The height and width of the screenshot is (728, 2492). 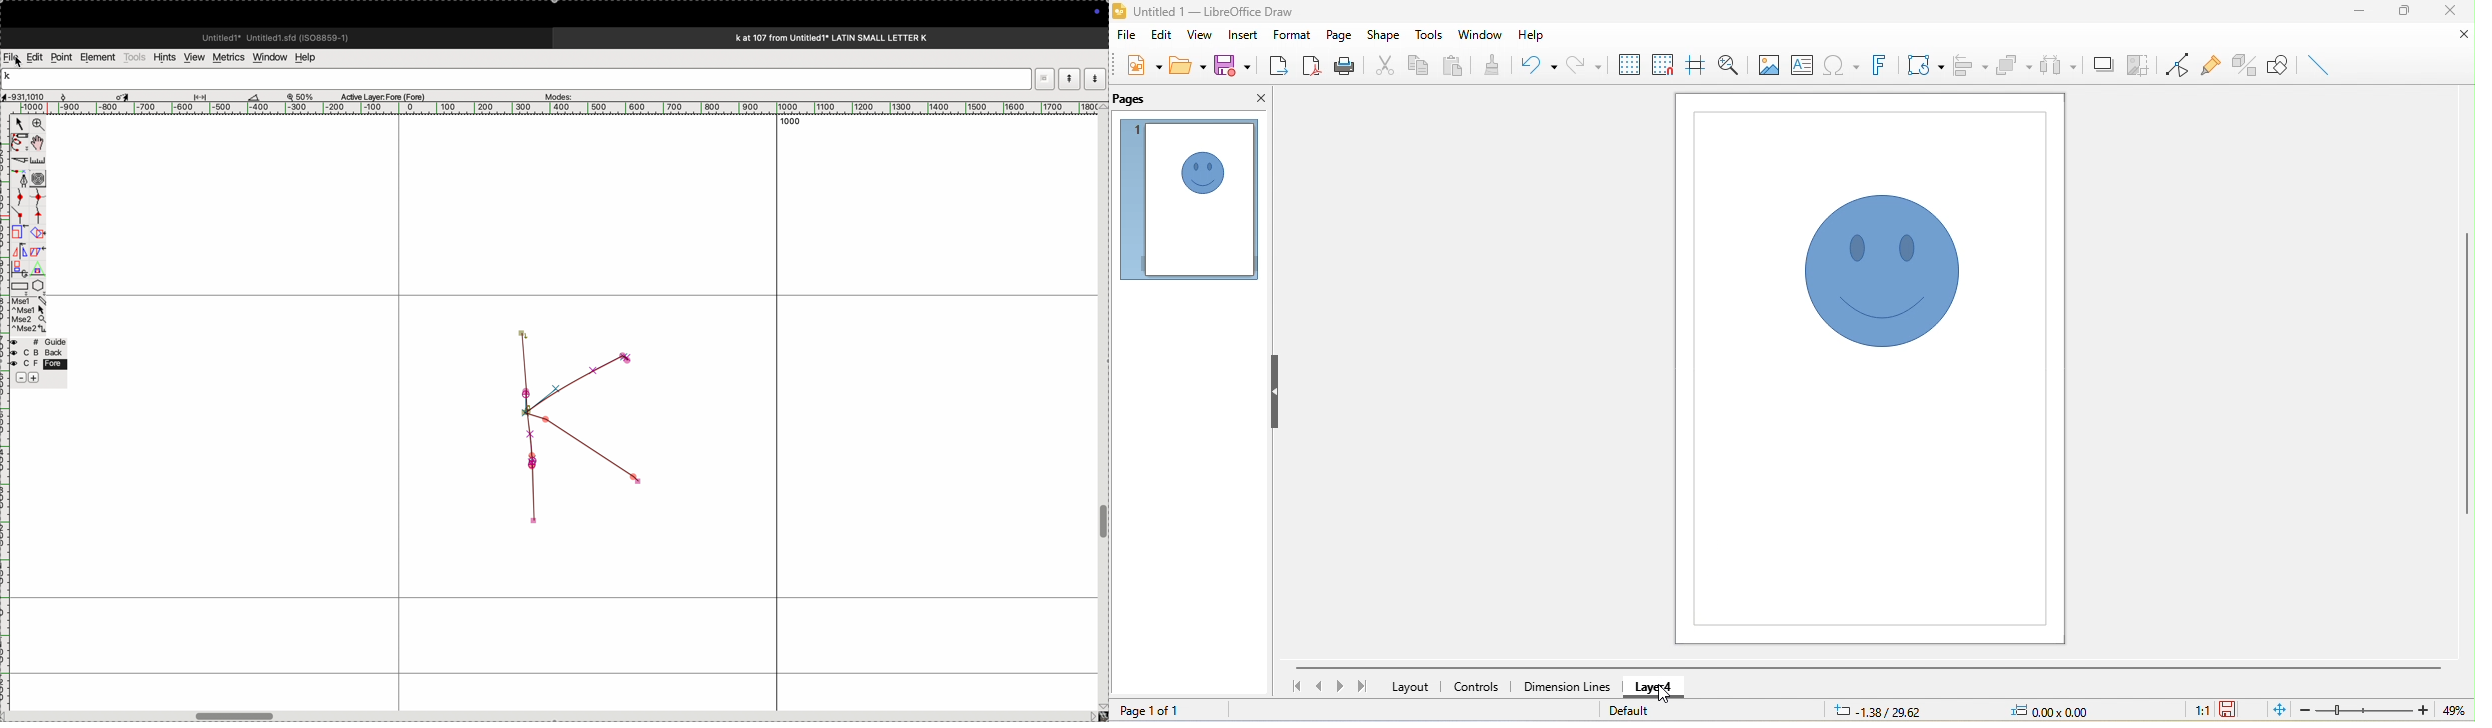 I want to click on 49%, so click(x=2453, y=710).